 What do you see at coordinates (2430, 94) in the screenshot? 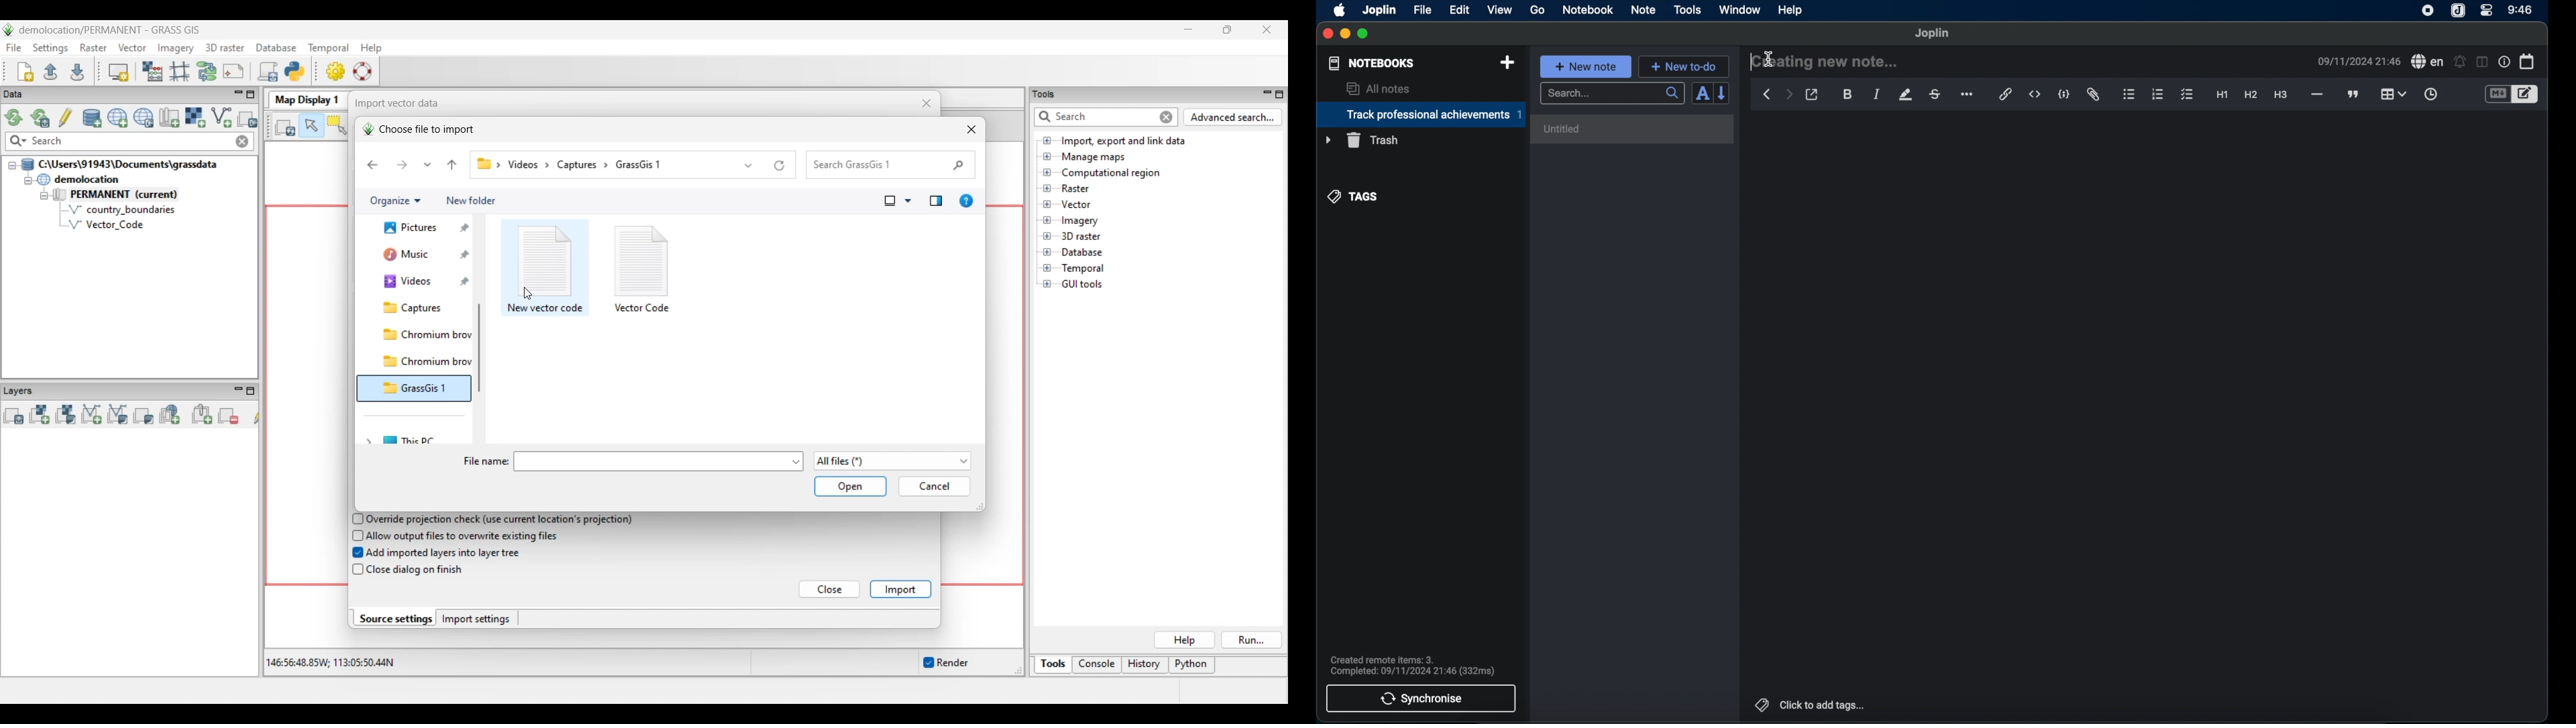
I see `insert time` at bounding box center [2430, 94].